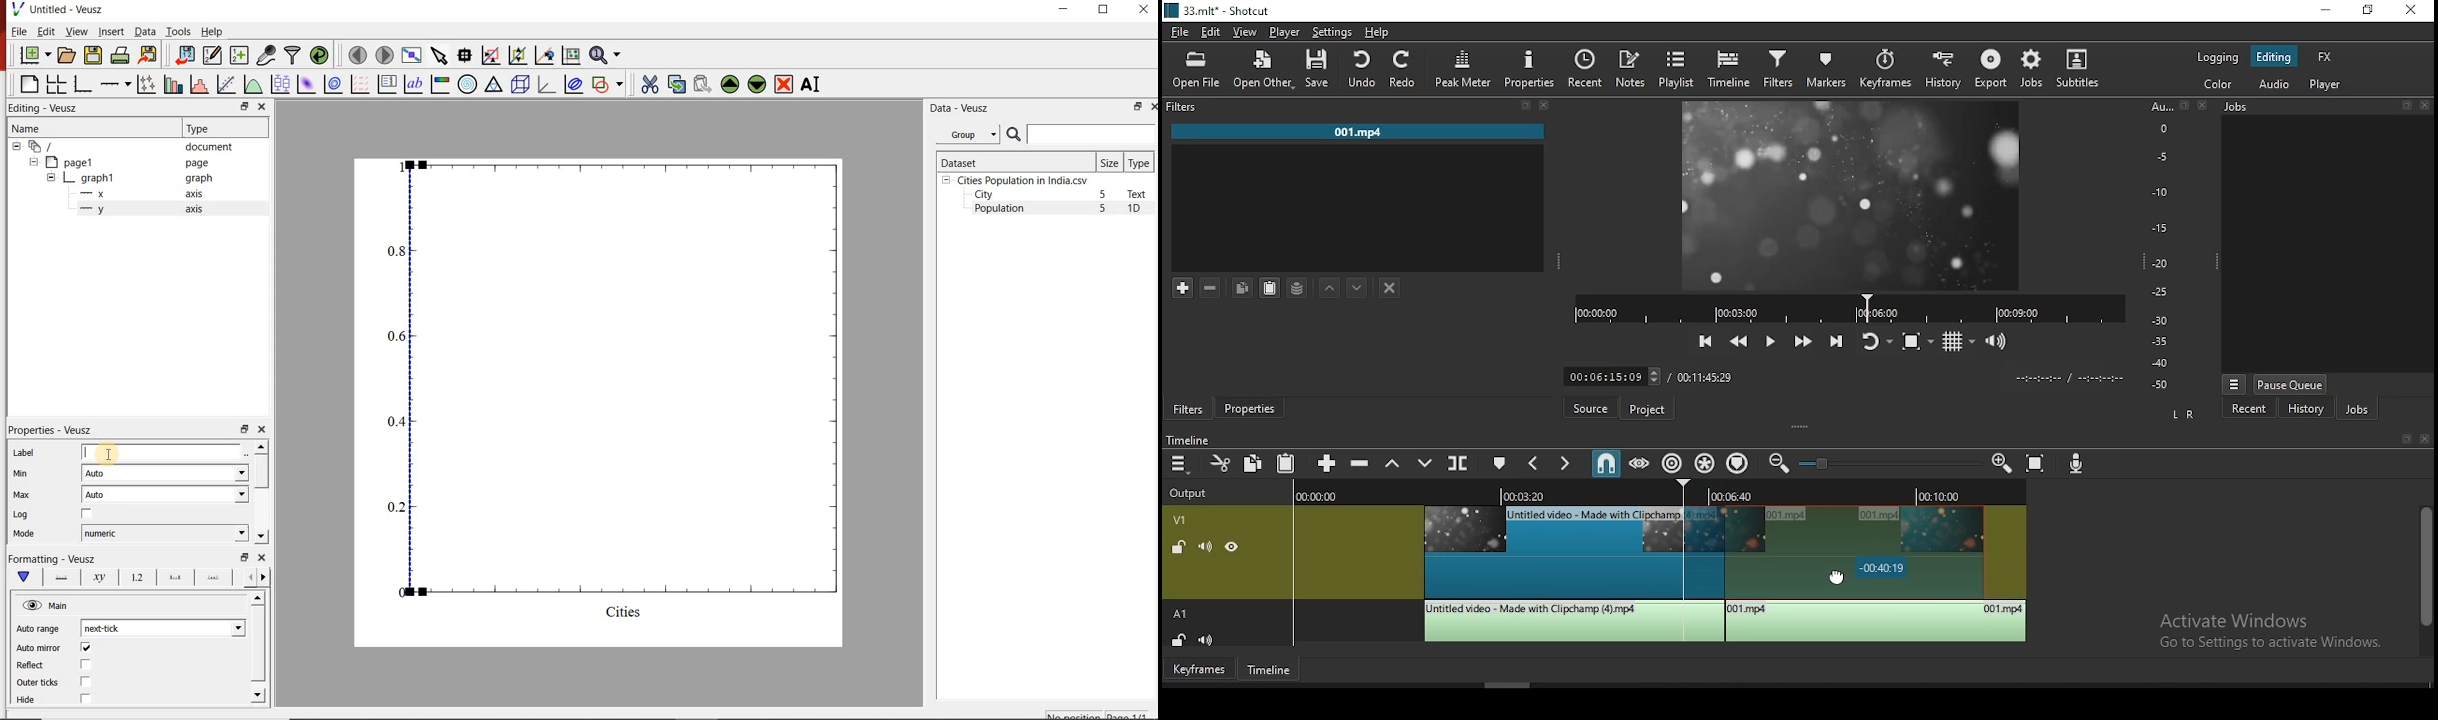 This screenshot has height=728, width=2464. What do you see at coordinates (1253, 407) in the screenshot?
I see `properties` at bounding box center [1253, 407].